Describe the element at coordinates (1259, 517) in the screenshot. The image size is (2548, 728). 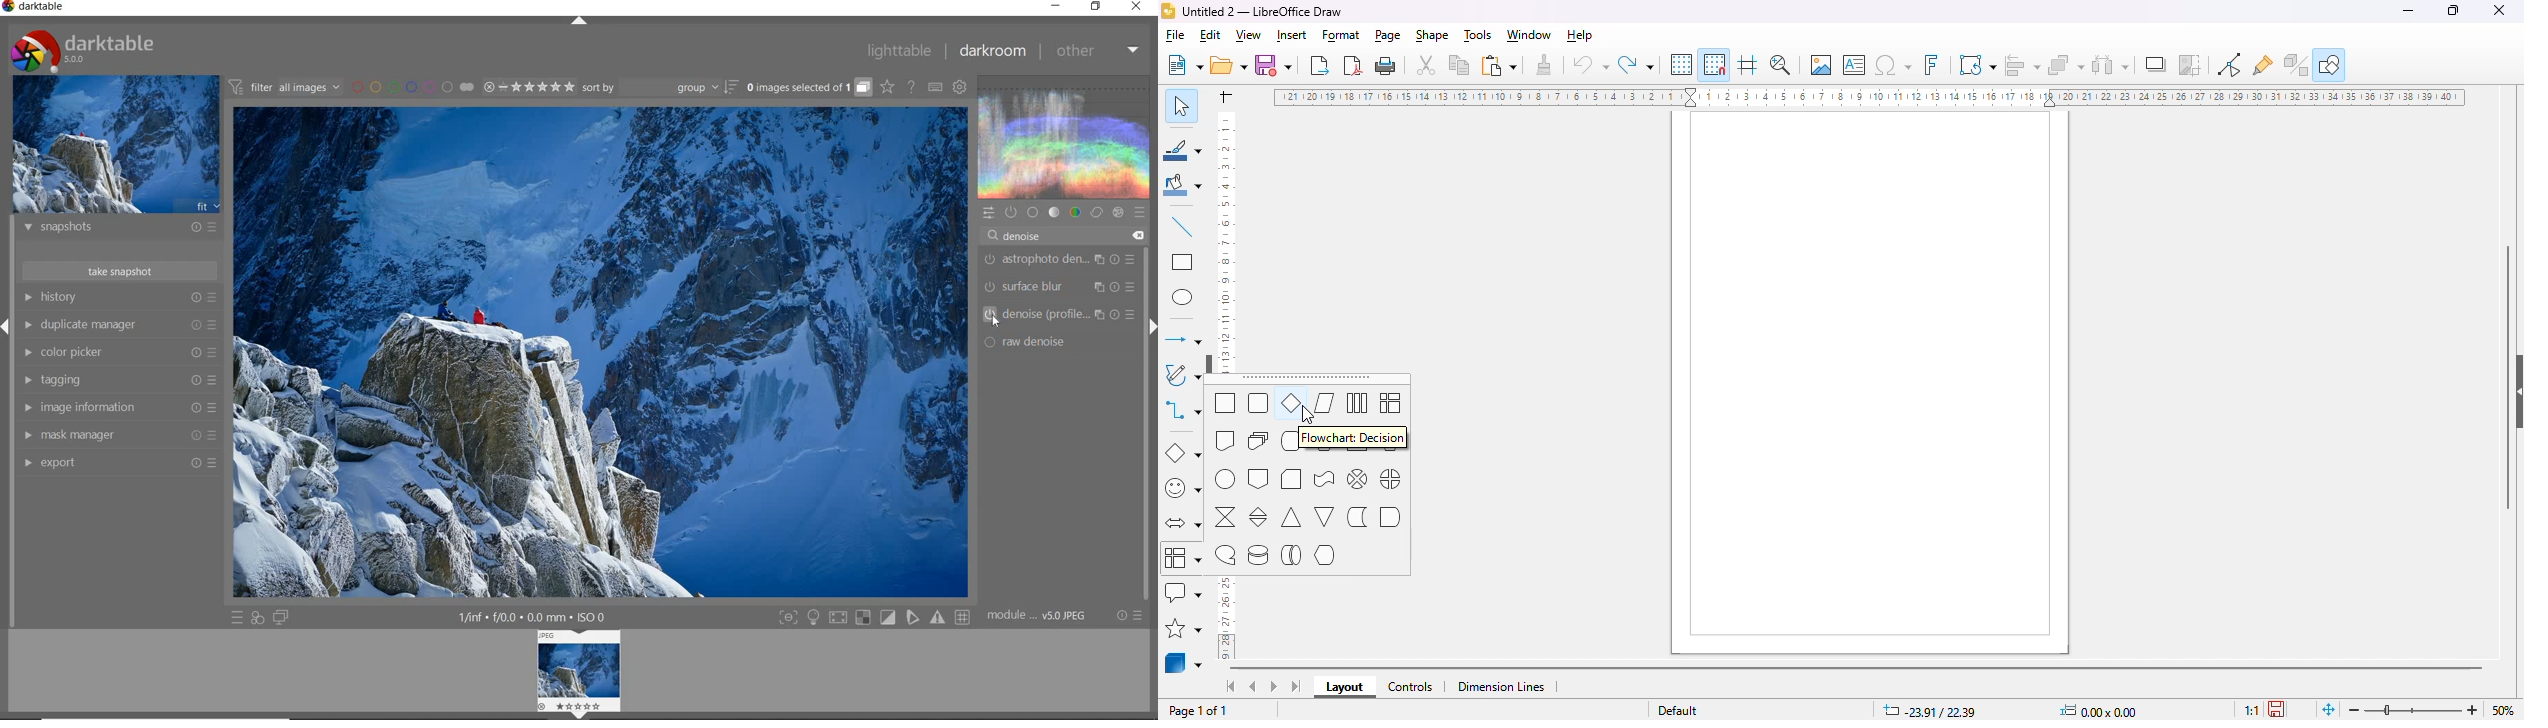
I see `flowchart: sort` at that location.